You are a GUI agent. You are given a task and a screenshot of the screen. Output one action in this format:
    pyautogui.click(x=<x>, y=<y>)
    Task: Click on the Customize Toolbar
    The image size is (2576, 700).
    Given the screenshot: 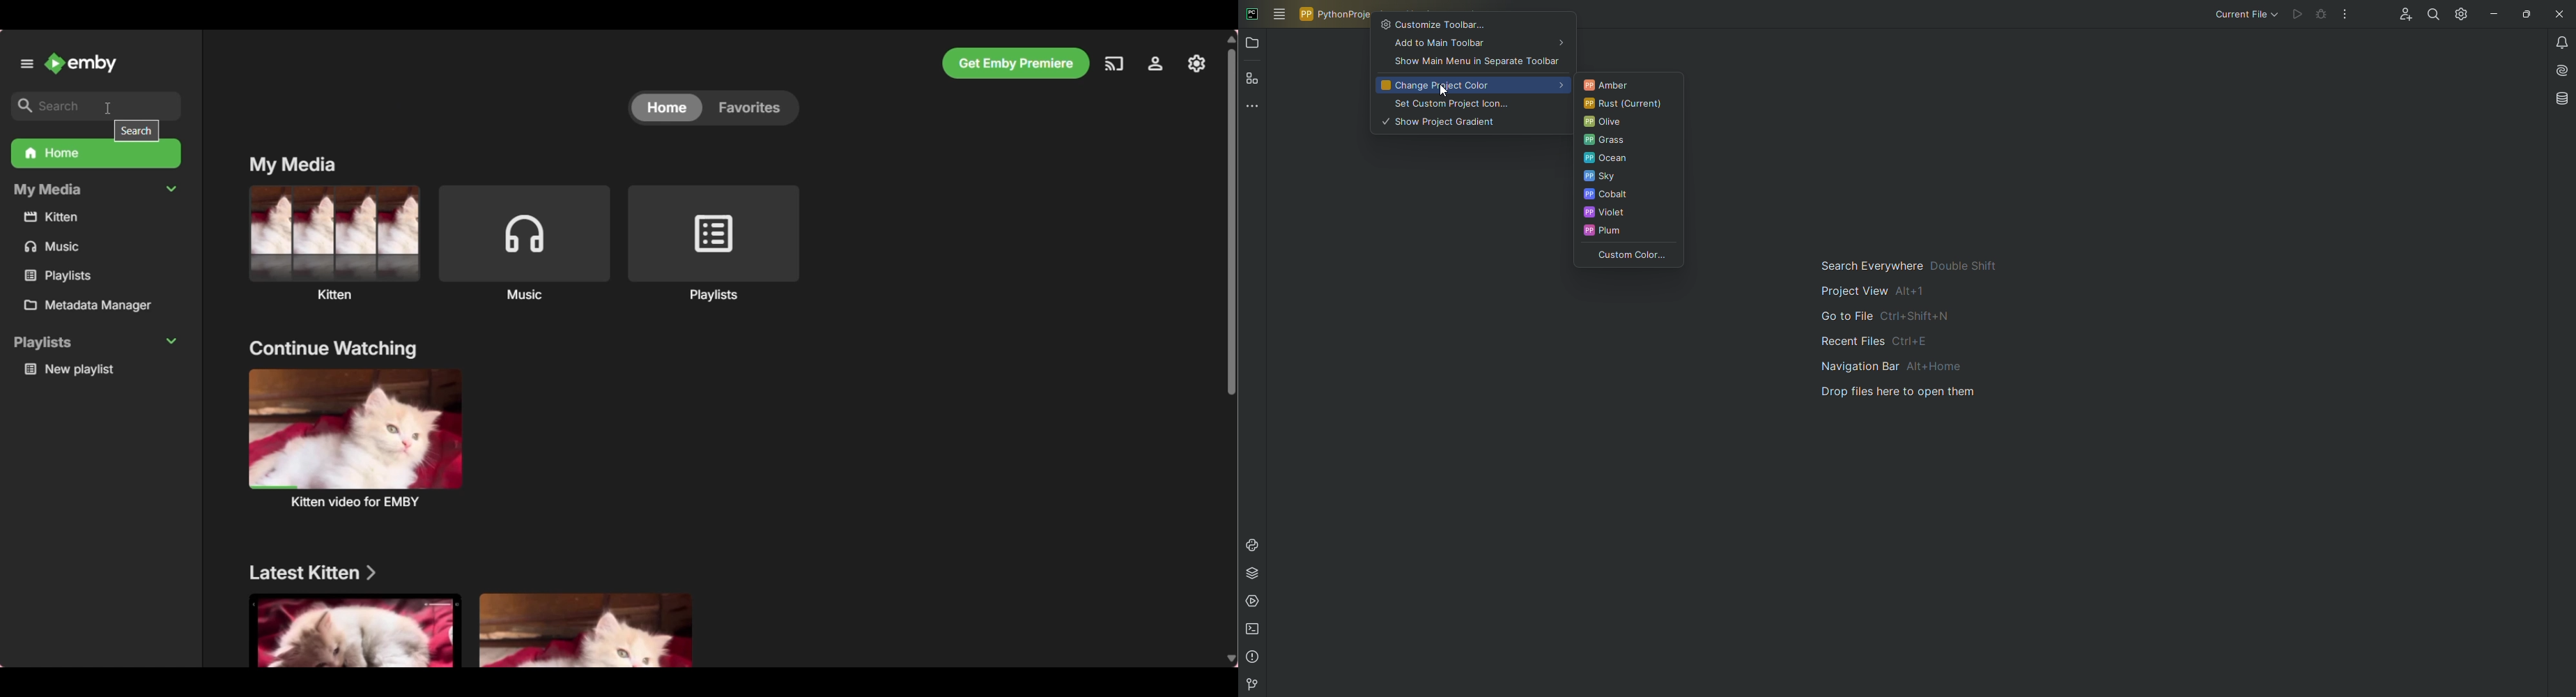 What is the action you would take?
    pyautogui.click(x=1473, y=24)
    